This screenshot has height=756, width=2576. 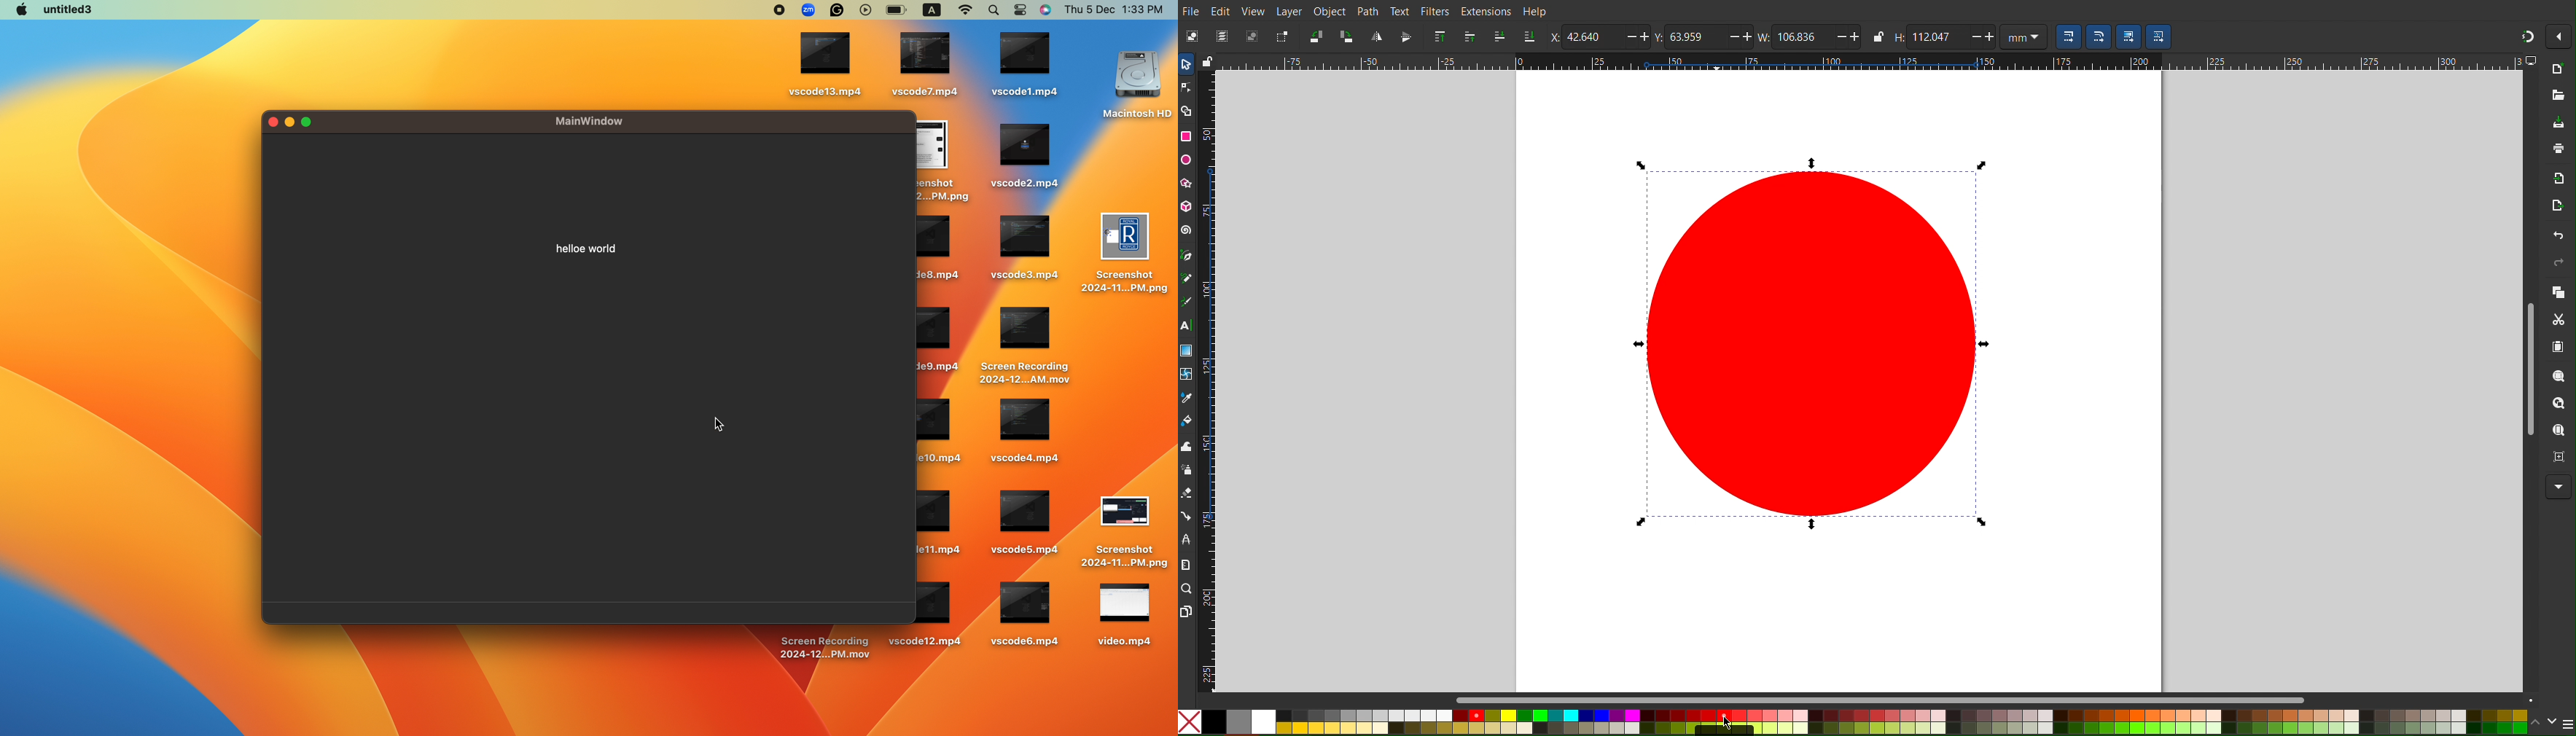 I want to click on Measure Tool, so click(x=1187, y=565).